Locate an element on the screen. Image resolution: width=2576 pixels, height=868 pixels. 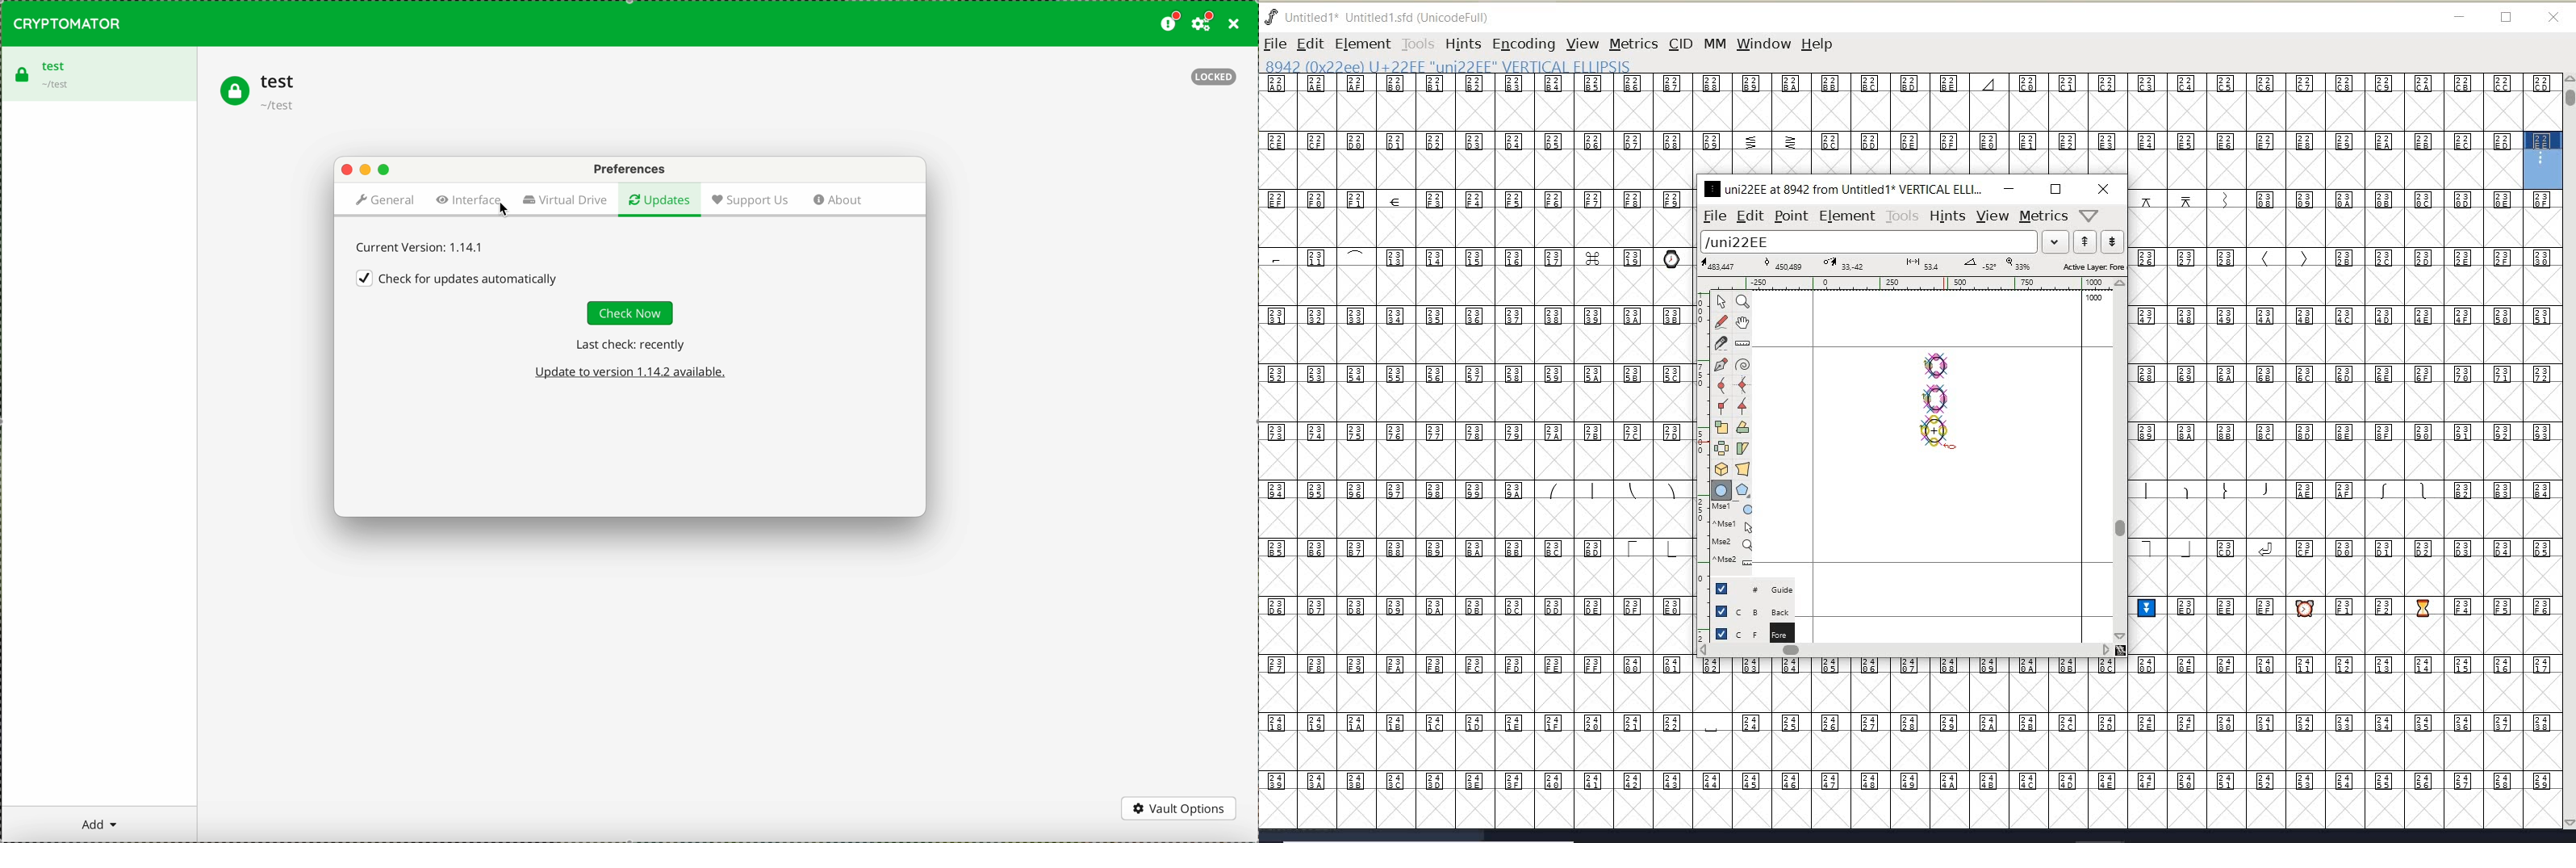
interface is located at coordinates (470, 201).